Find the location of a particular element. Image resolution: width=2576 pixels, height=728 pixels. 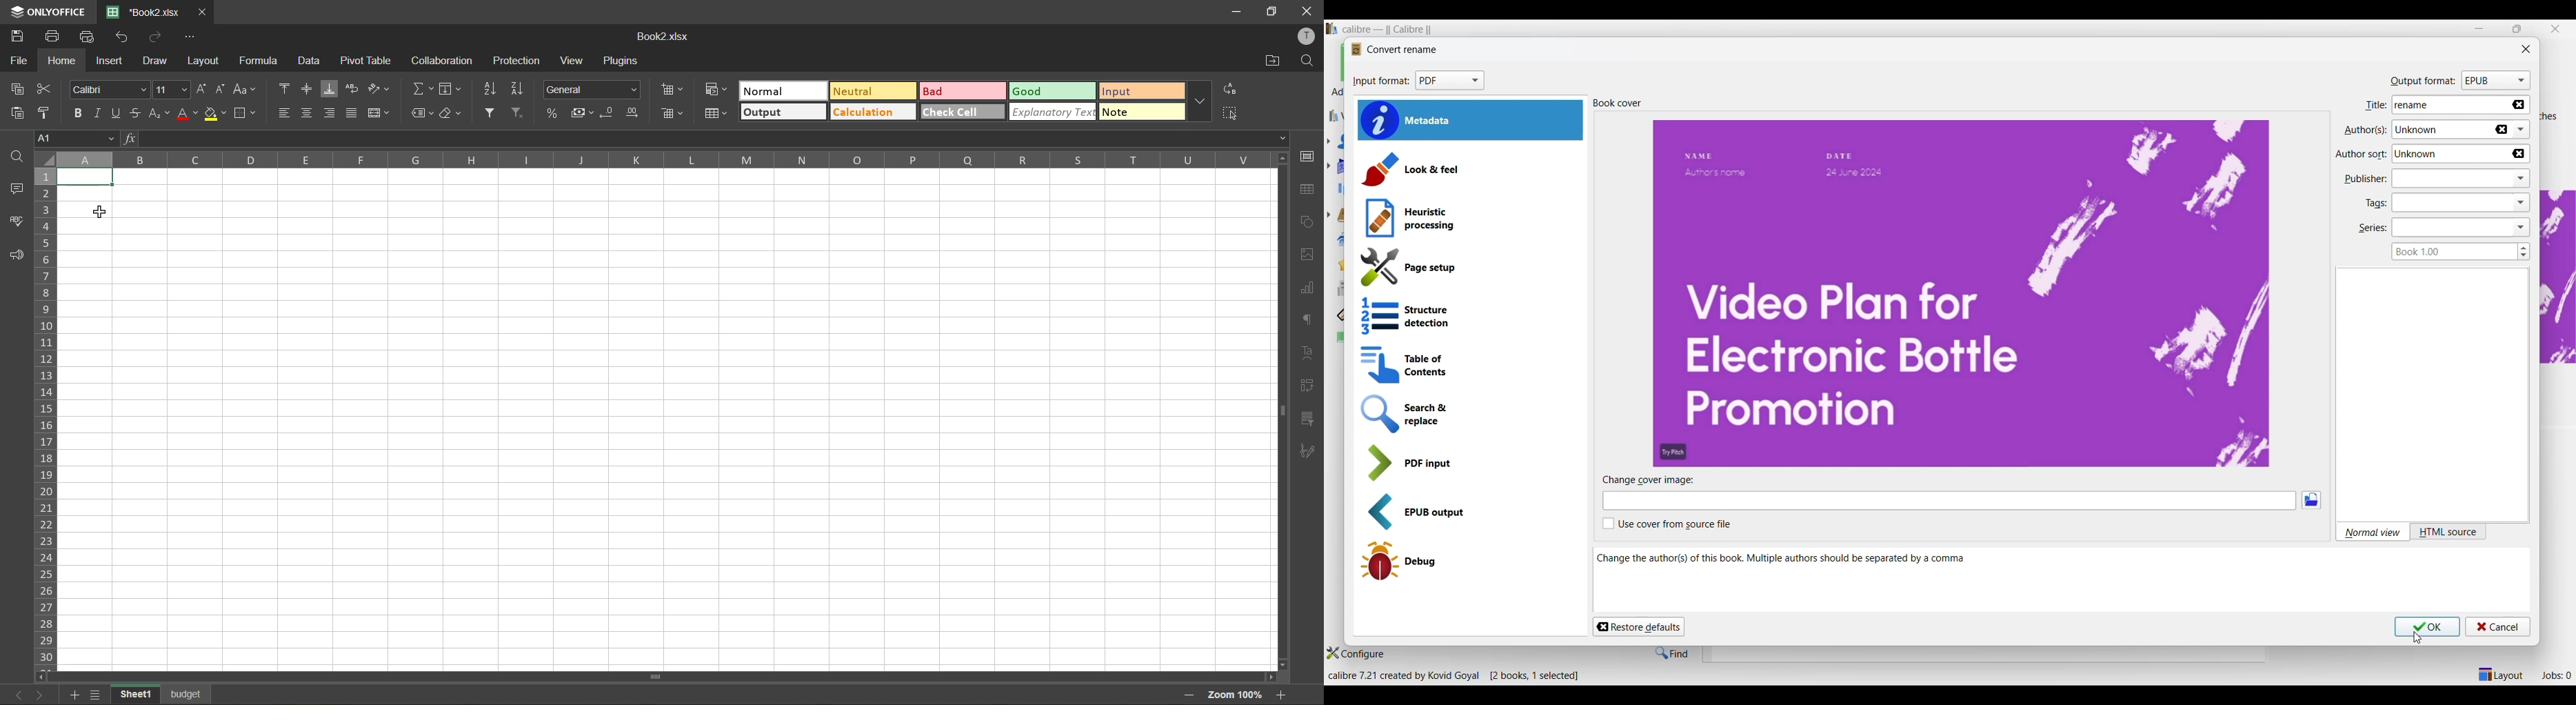

tags is located at coordinates (2372, 205).